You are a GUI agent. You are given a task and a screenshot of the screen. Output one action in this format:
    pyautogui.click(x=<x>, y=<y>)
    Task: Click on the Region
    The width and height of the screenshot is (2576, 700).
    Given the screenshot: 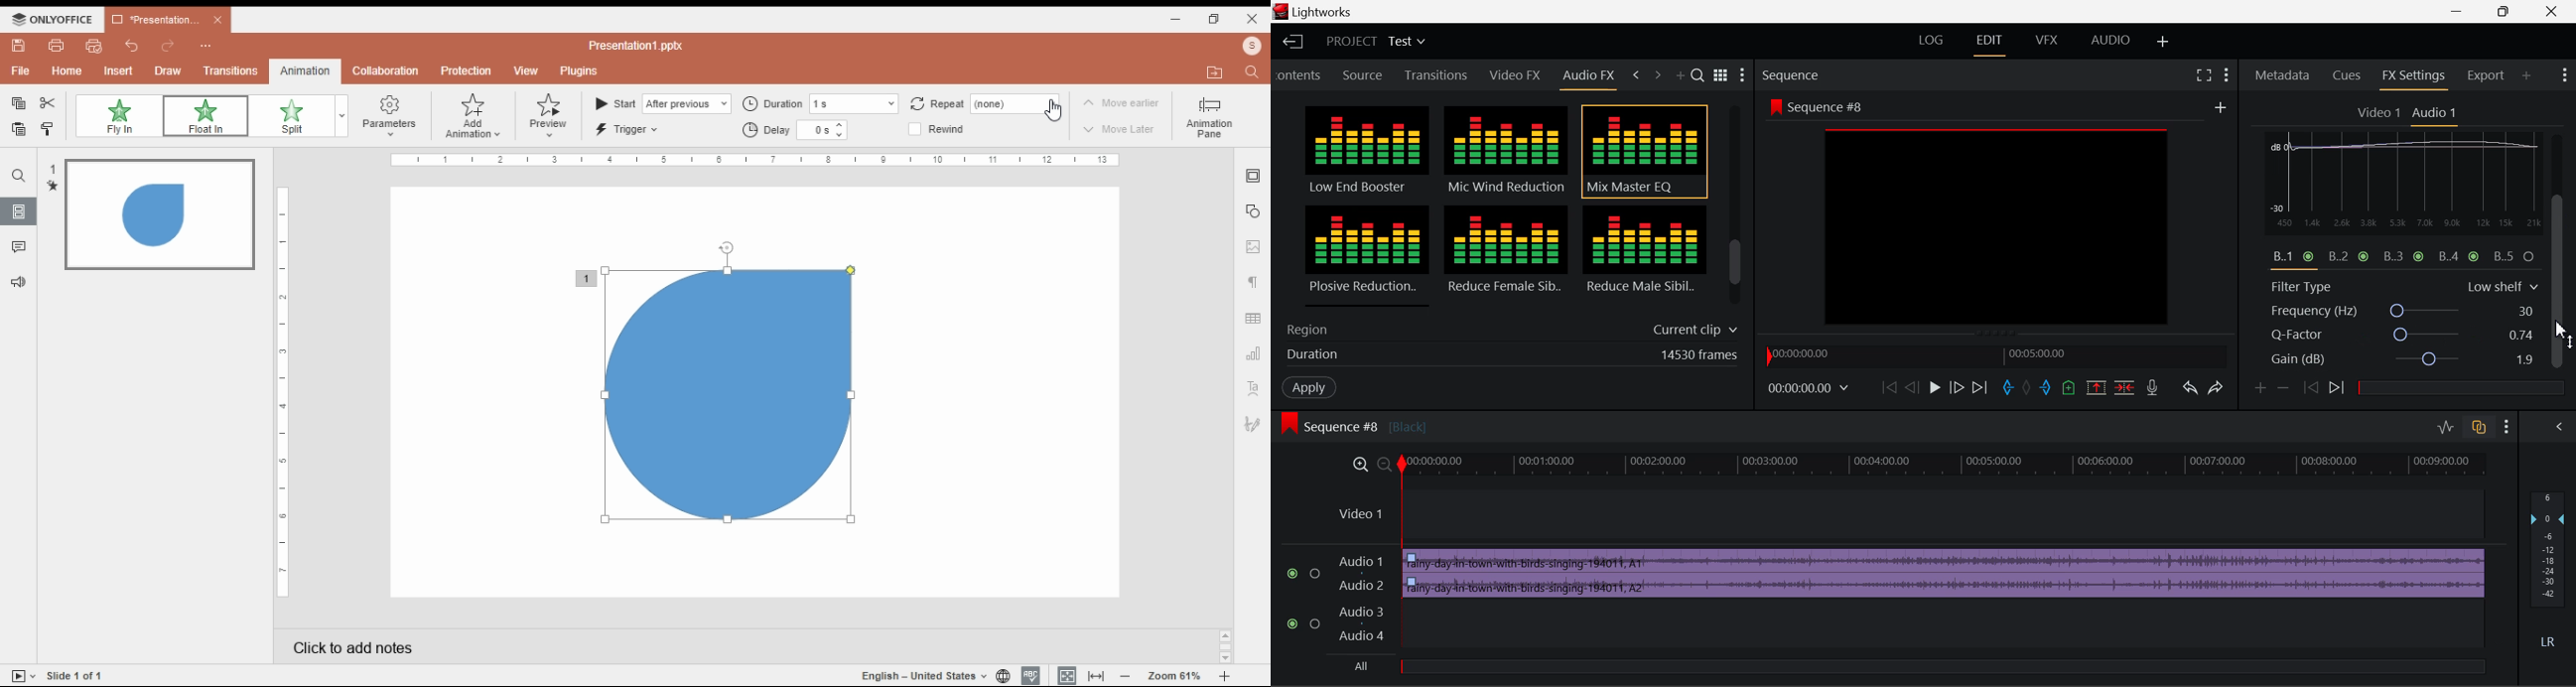 What is the action you would take?
    pyautogui.click(x=1509, y=327)
    